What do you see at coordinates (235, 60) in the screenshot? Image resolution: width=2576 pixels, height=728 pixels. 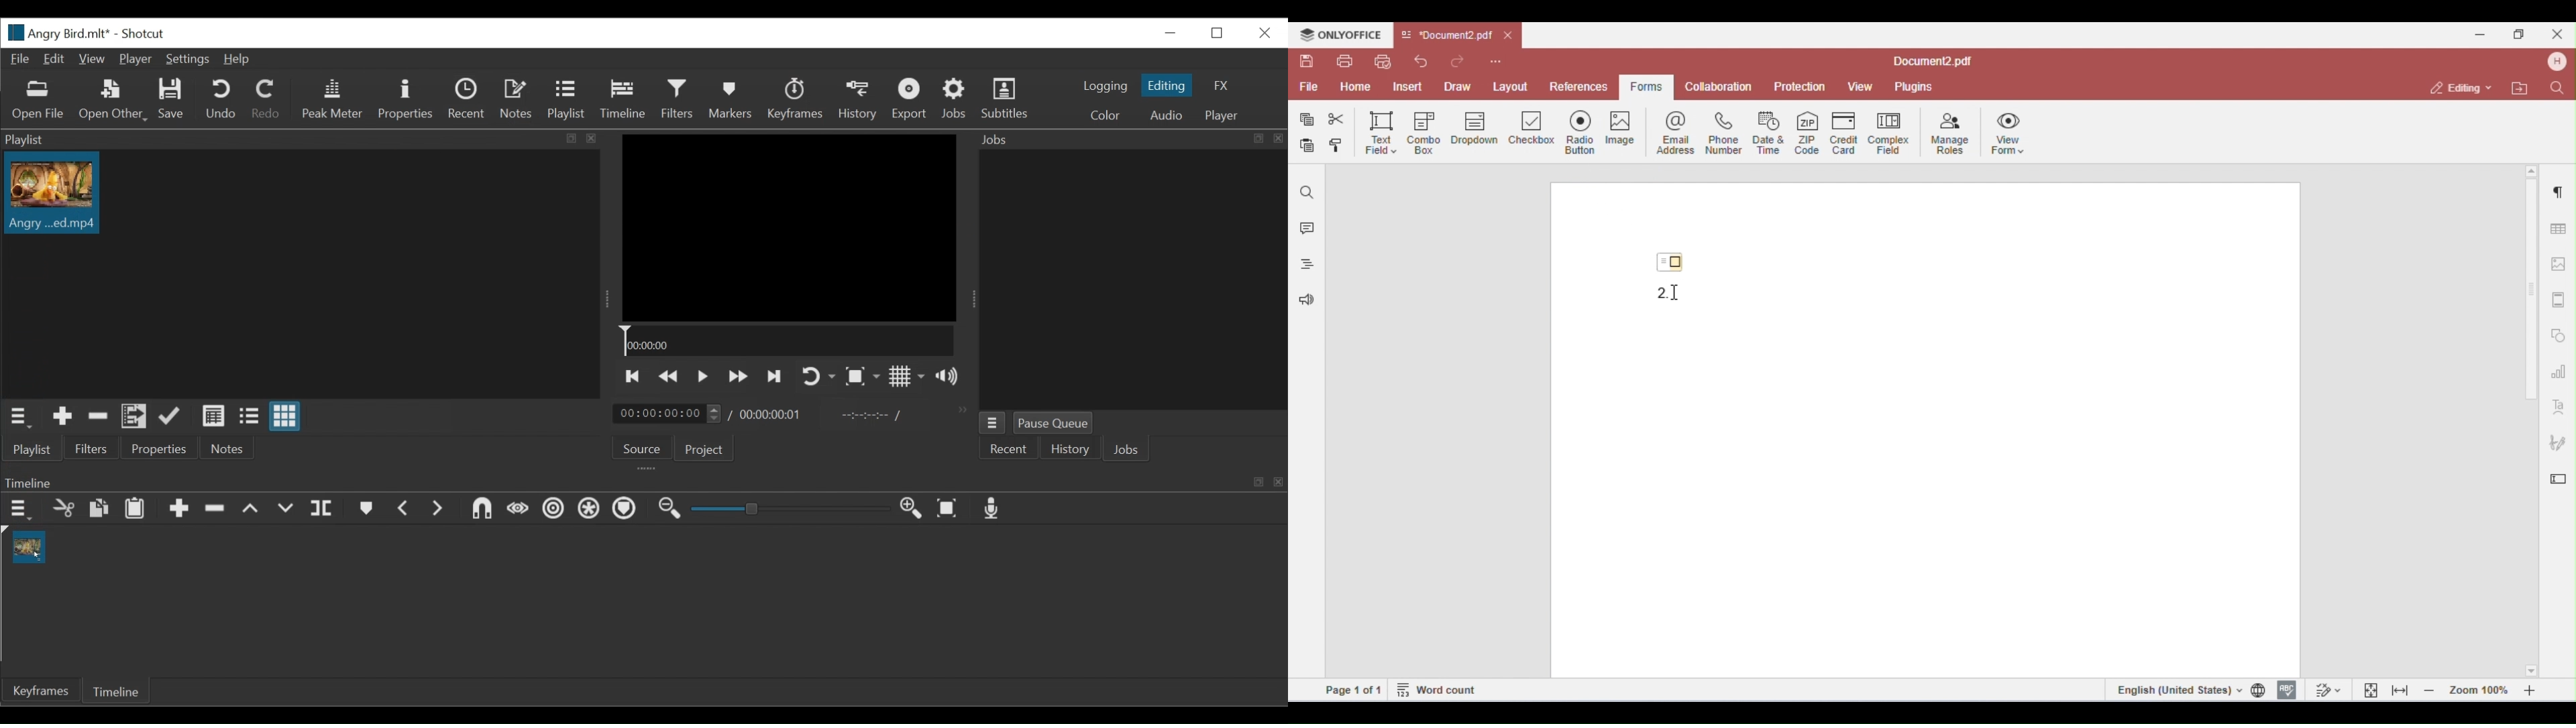 I see `Help` at bounding box center [235, 60].